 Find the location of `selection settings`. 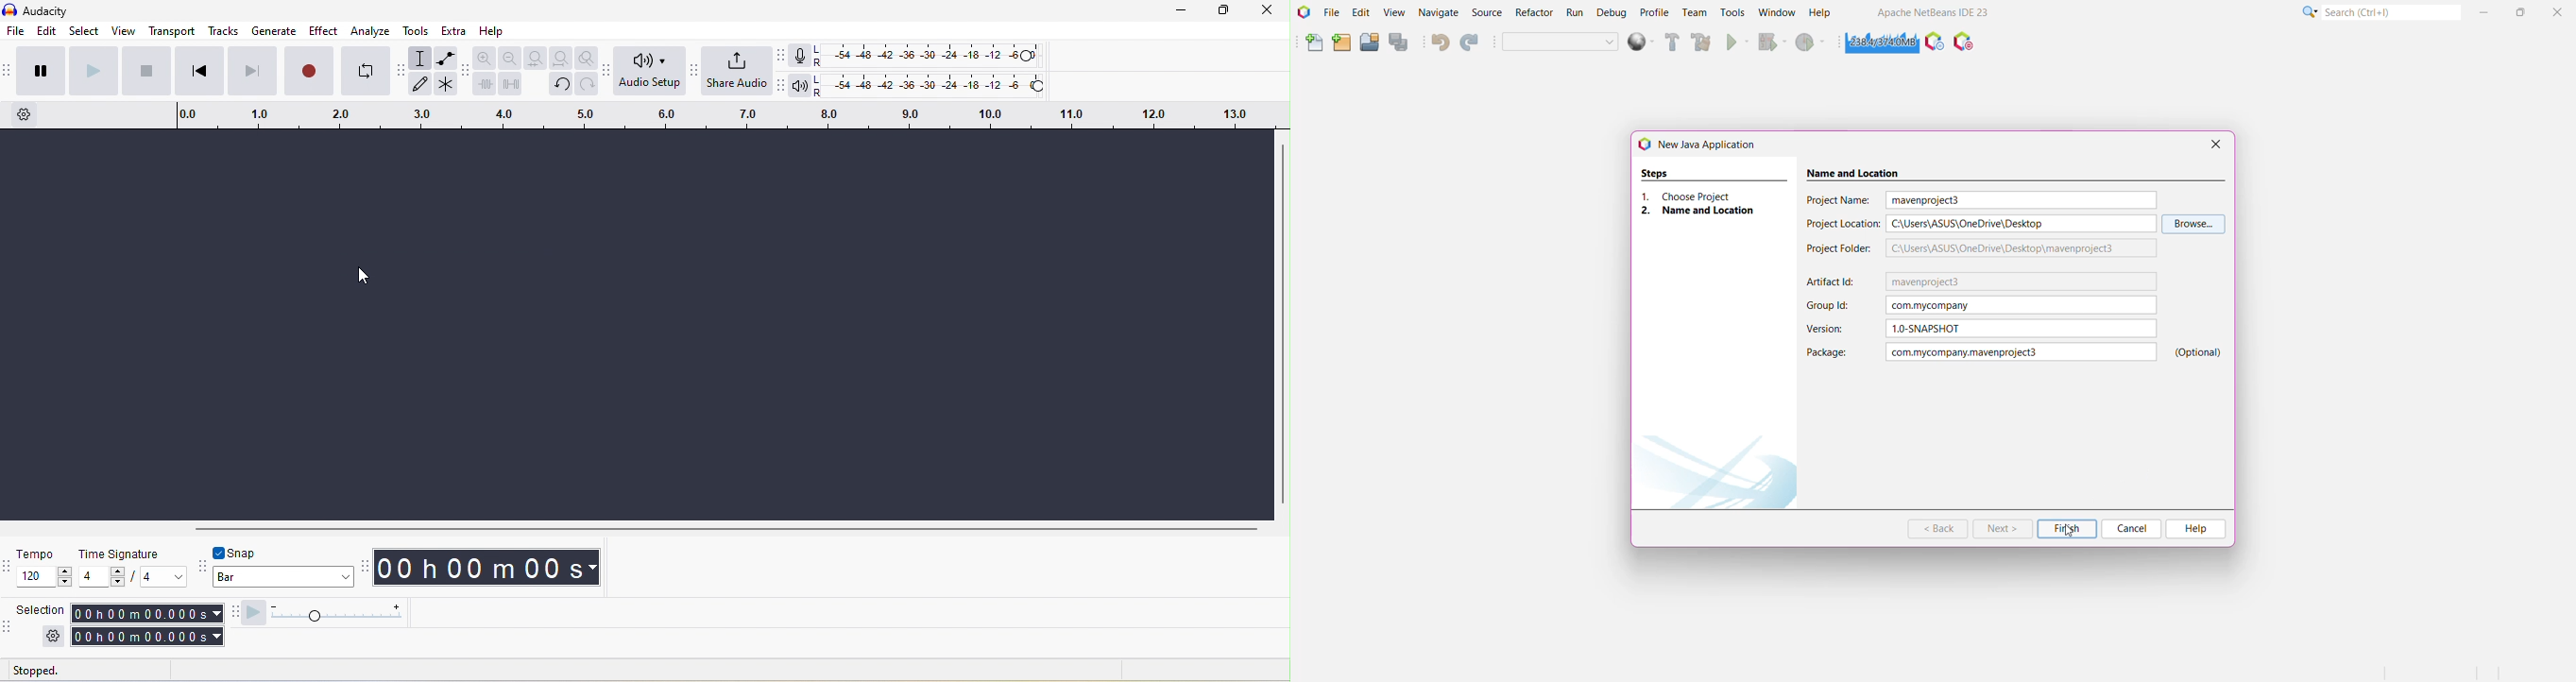

selection settings is located at coordinates (54, 637).